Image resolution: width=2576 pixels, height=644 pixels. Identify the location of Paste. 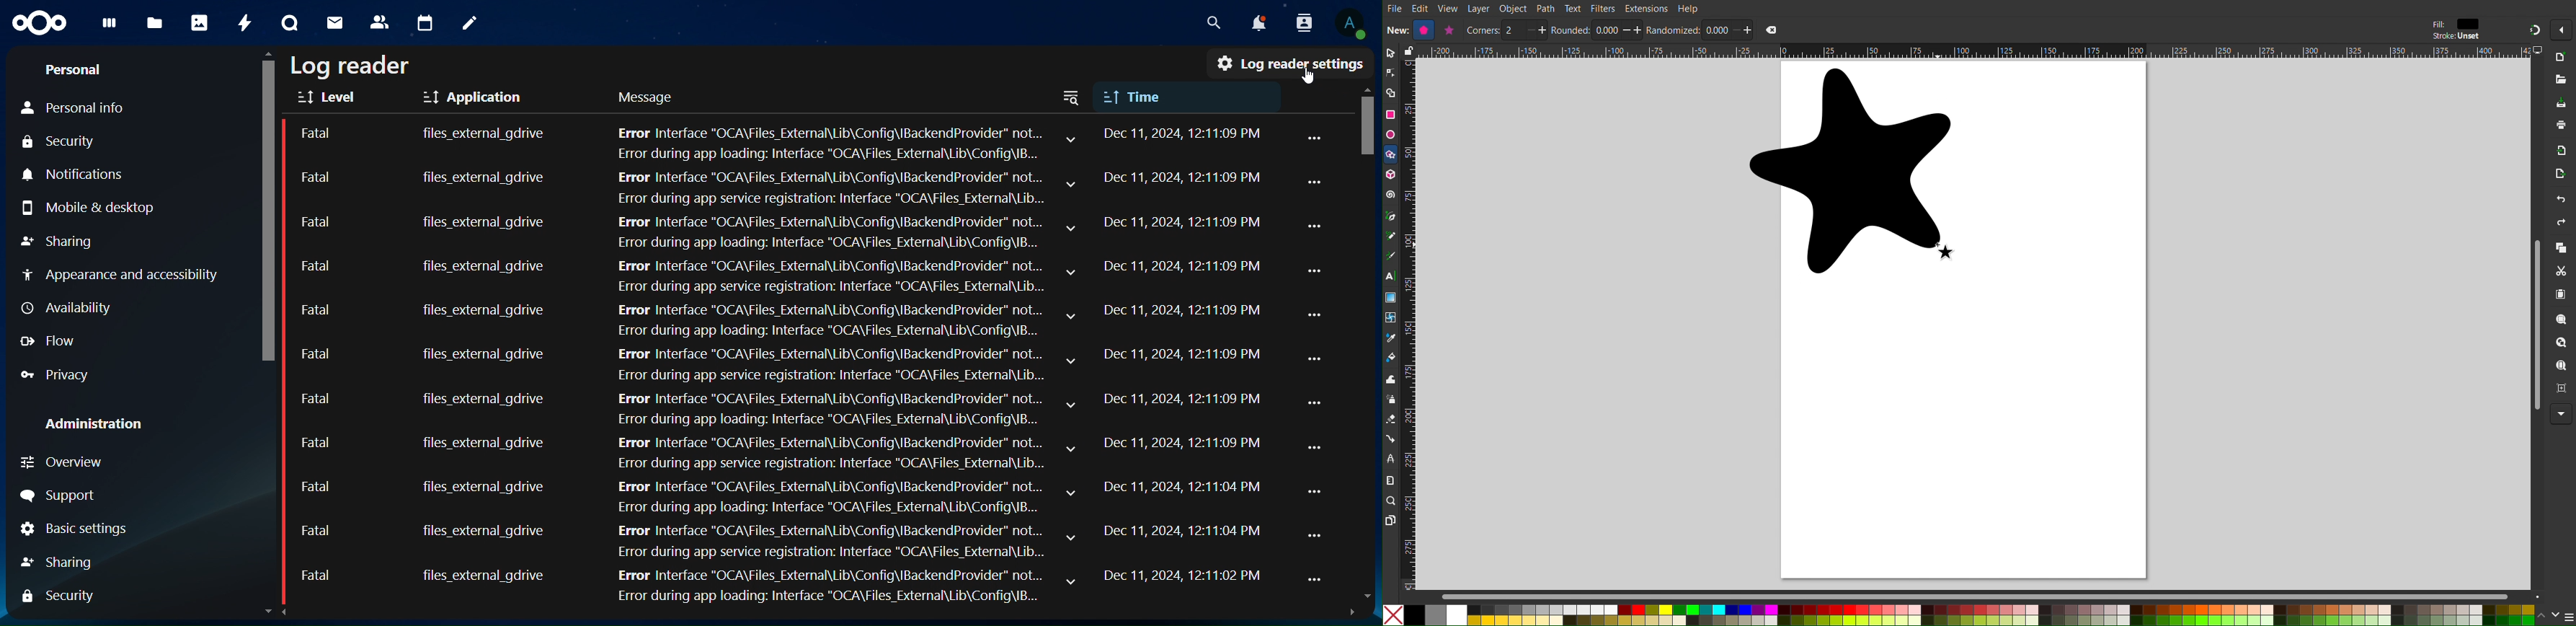
(2562, 295).